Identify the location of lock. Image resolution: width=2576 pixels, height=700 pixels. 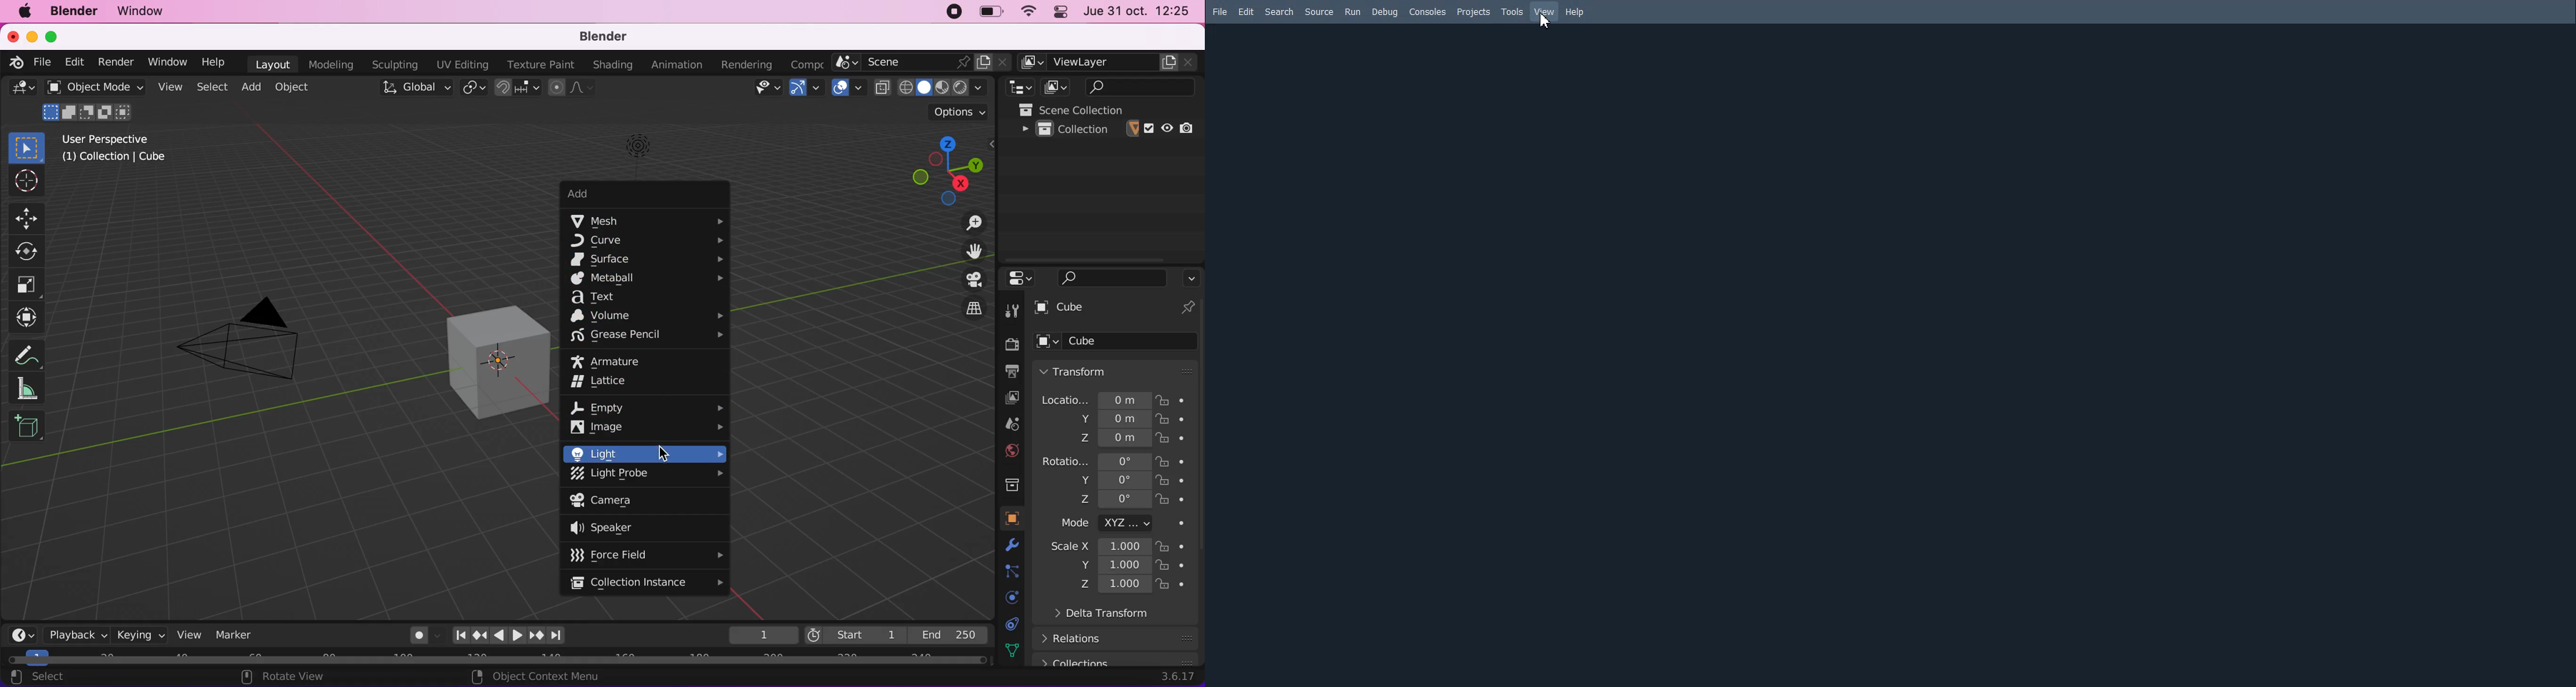
(1180, 546).